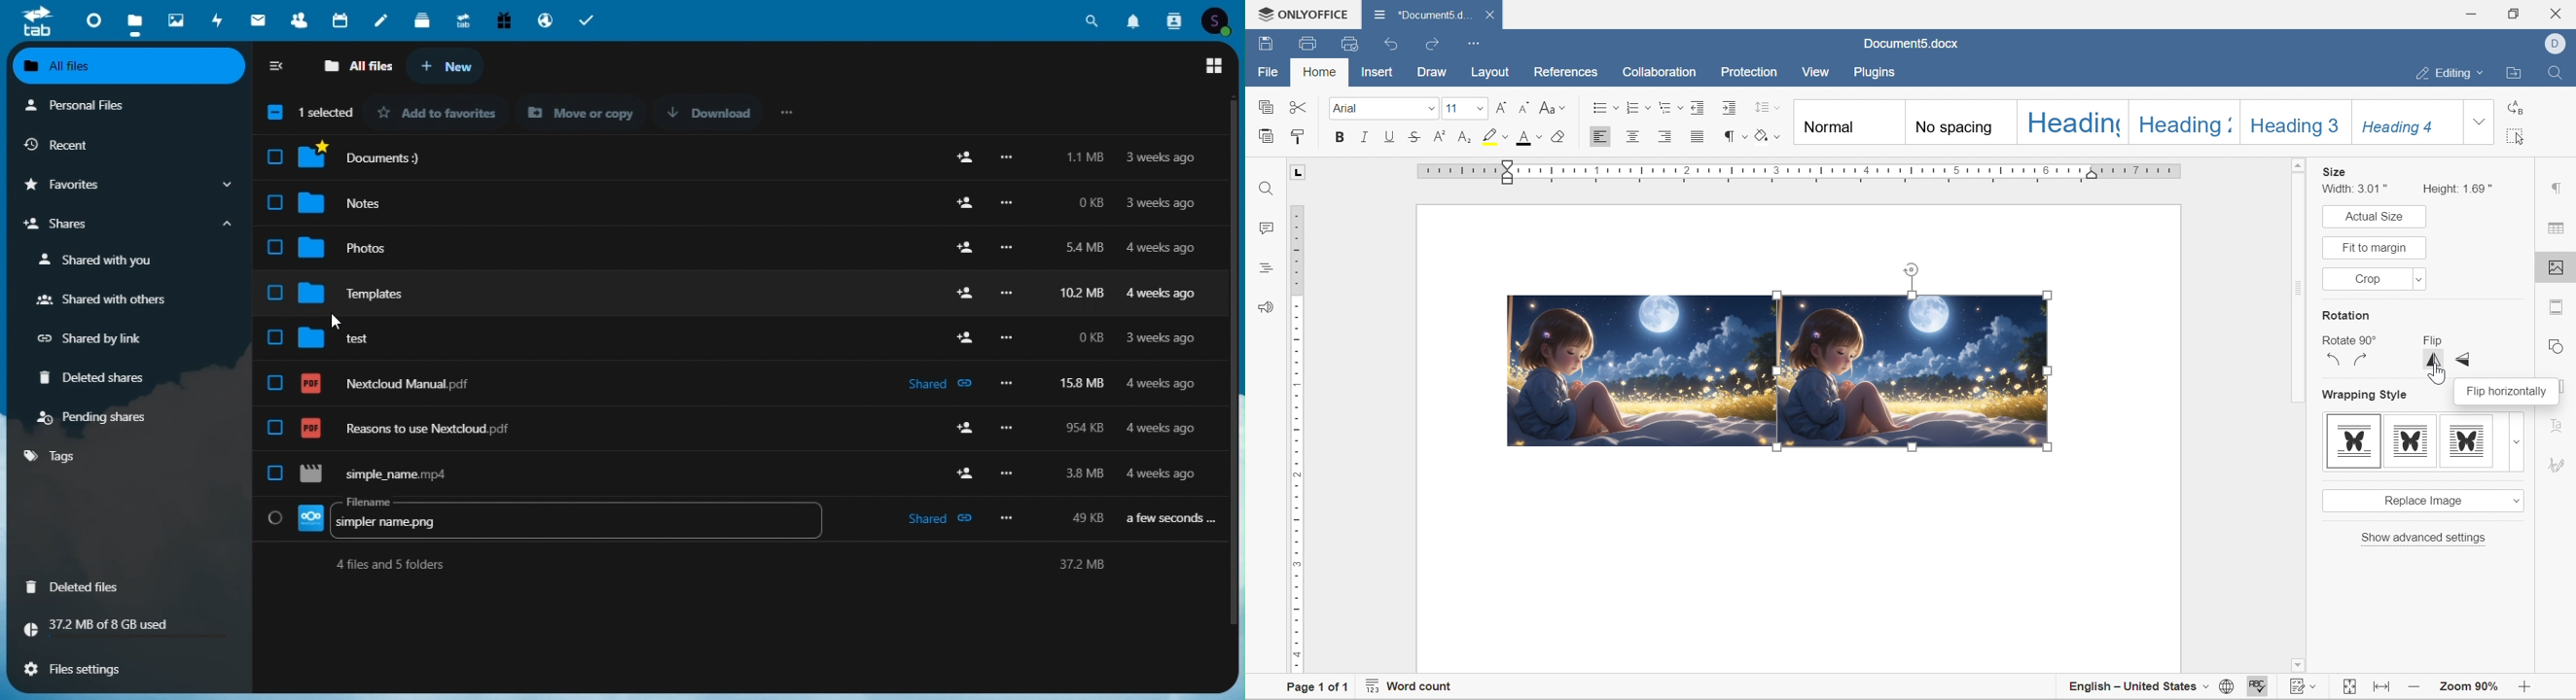 The height and width of the screenshot is (700, 2576). What do you see at coordinates (278, 68) in the screenshot?
I see `collapse sidebar` at bounding box center [278, 68].